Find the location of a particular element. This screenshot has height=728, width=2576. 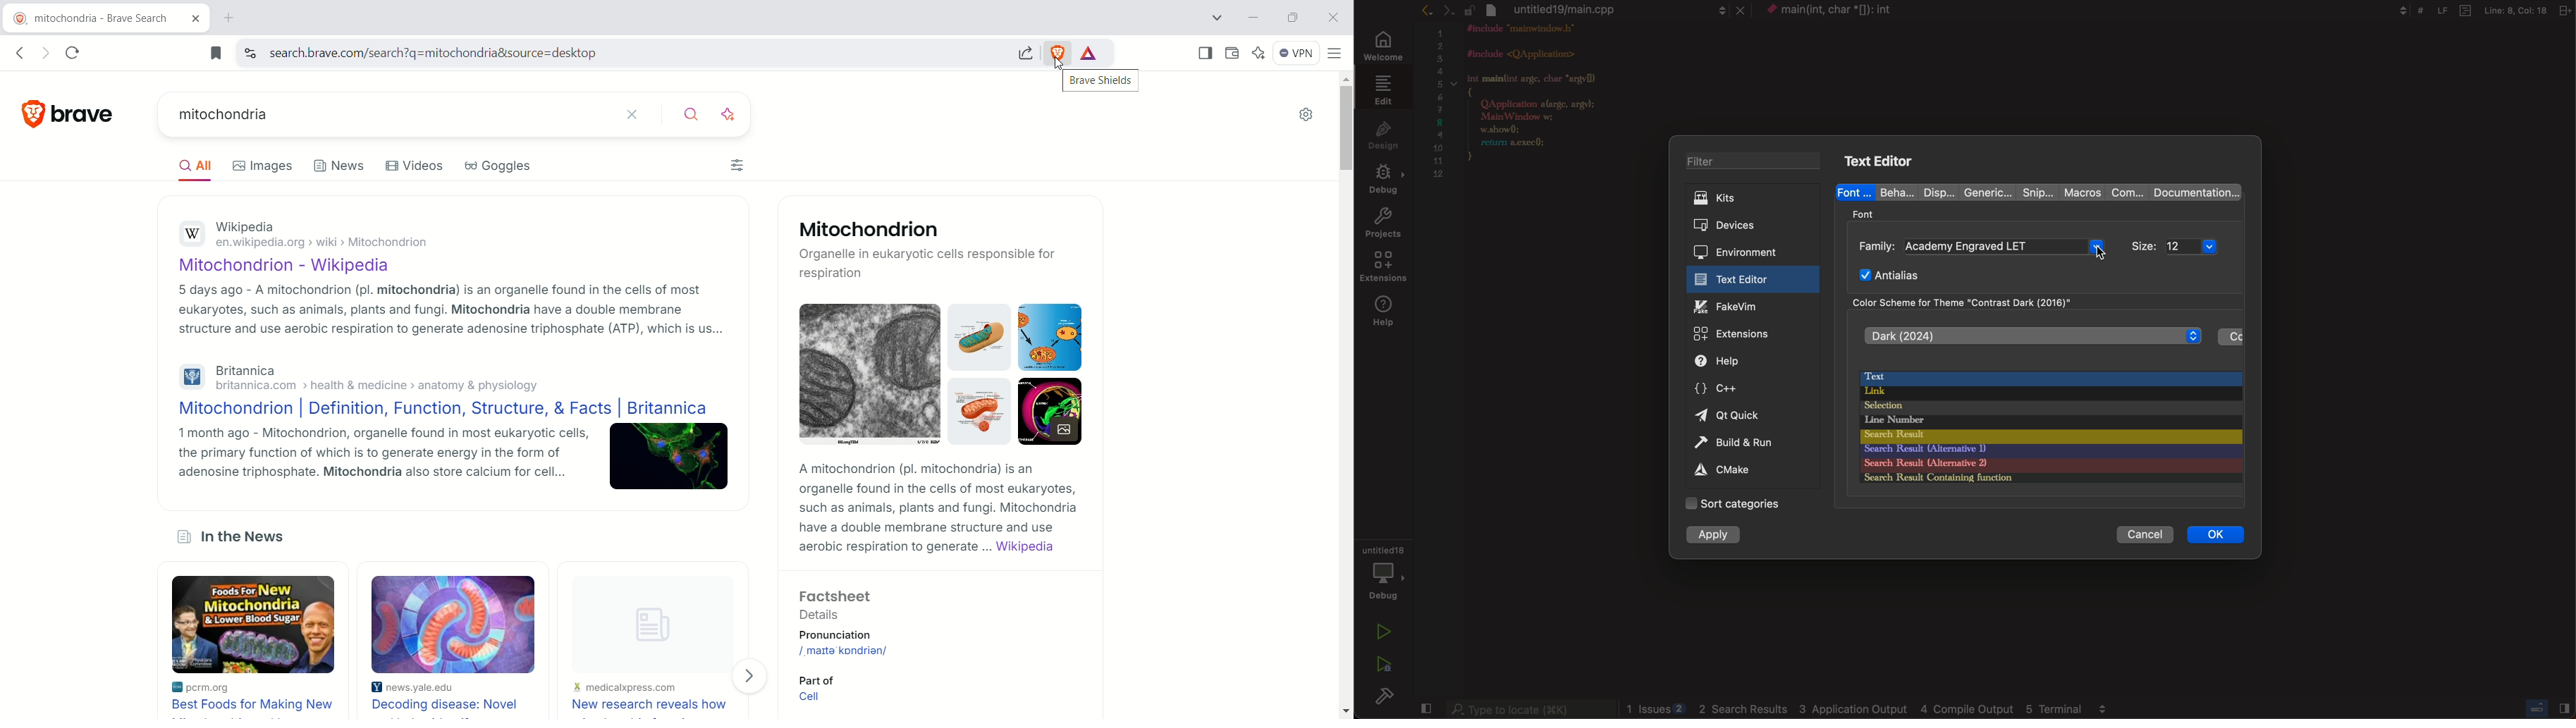

file tab is located at coordinates (1618, 11).